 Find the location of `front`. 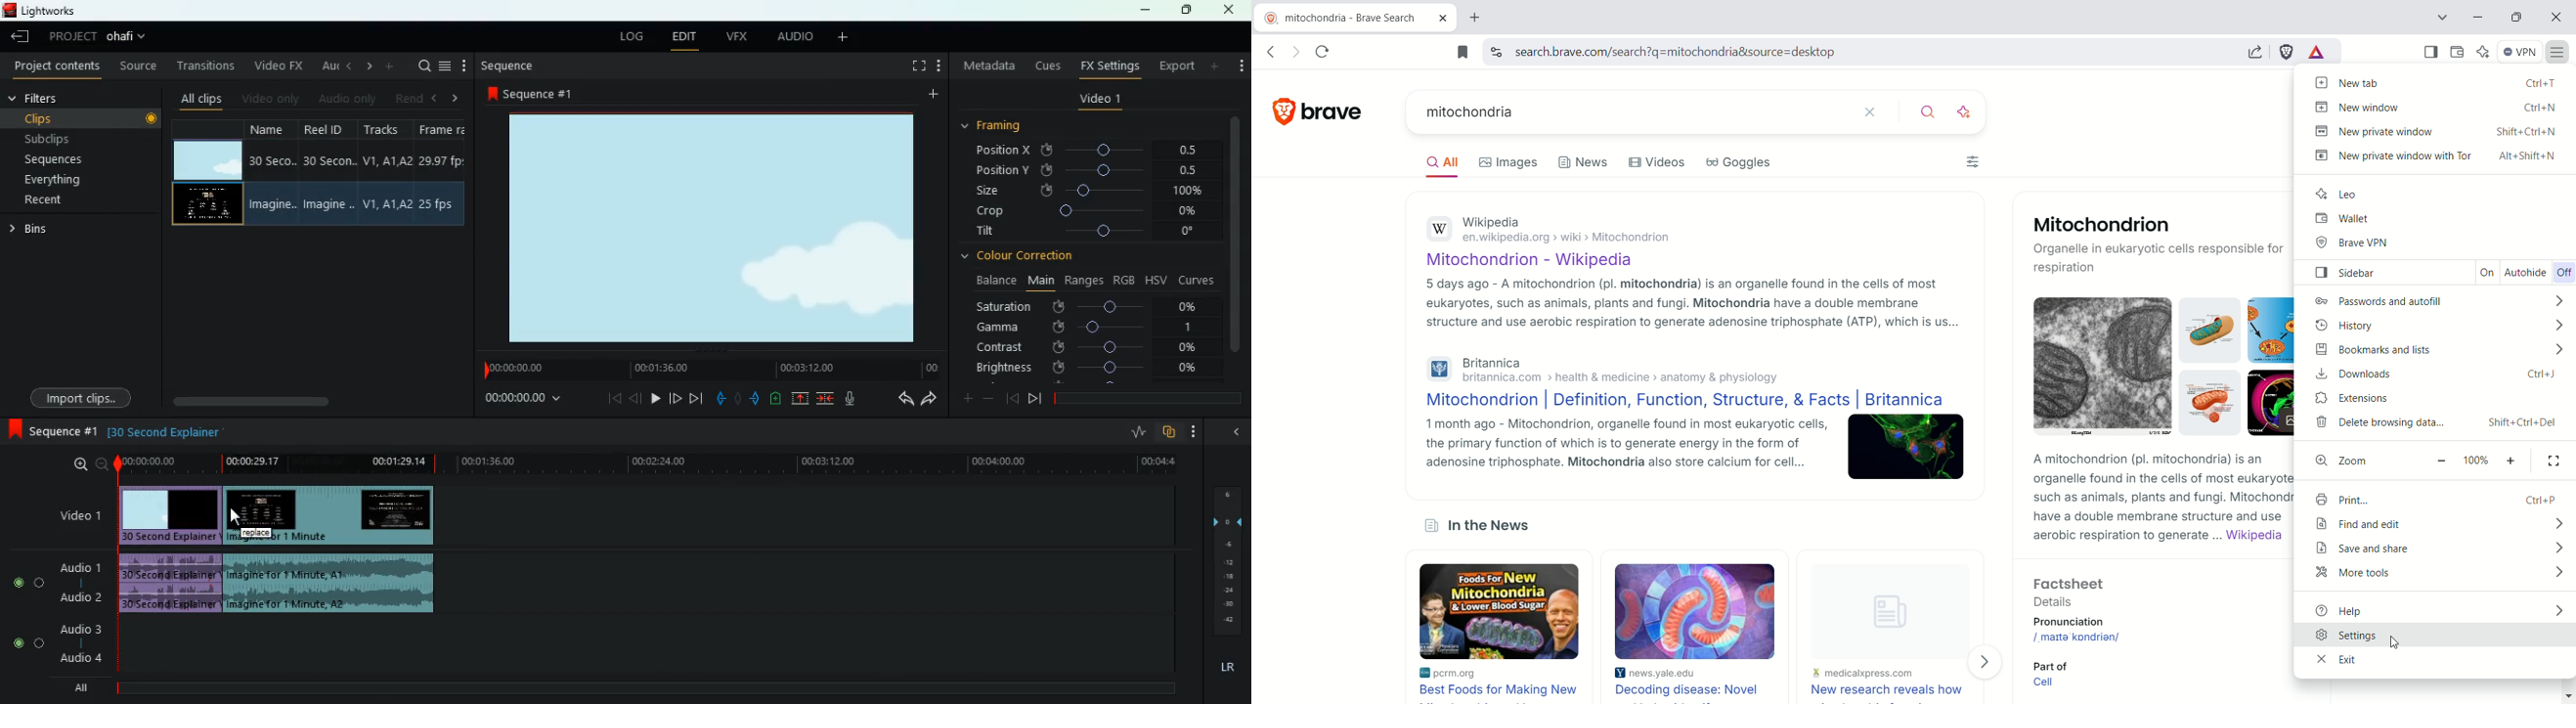

front is located at coordinates (1035, 398).